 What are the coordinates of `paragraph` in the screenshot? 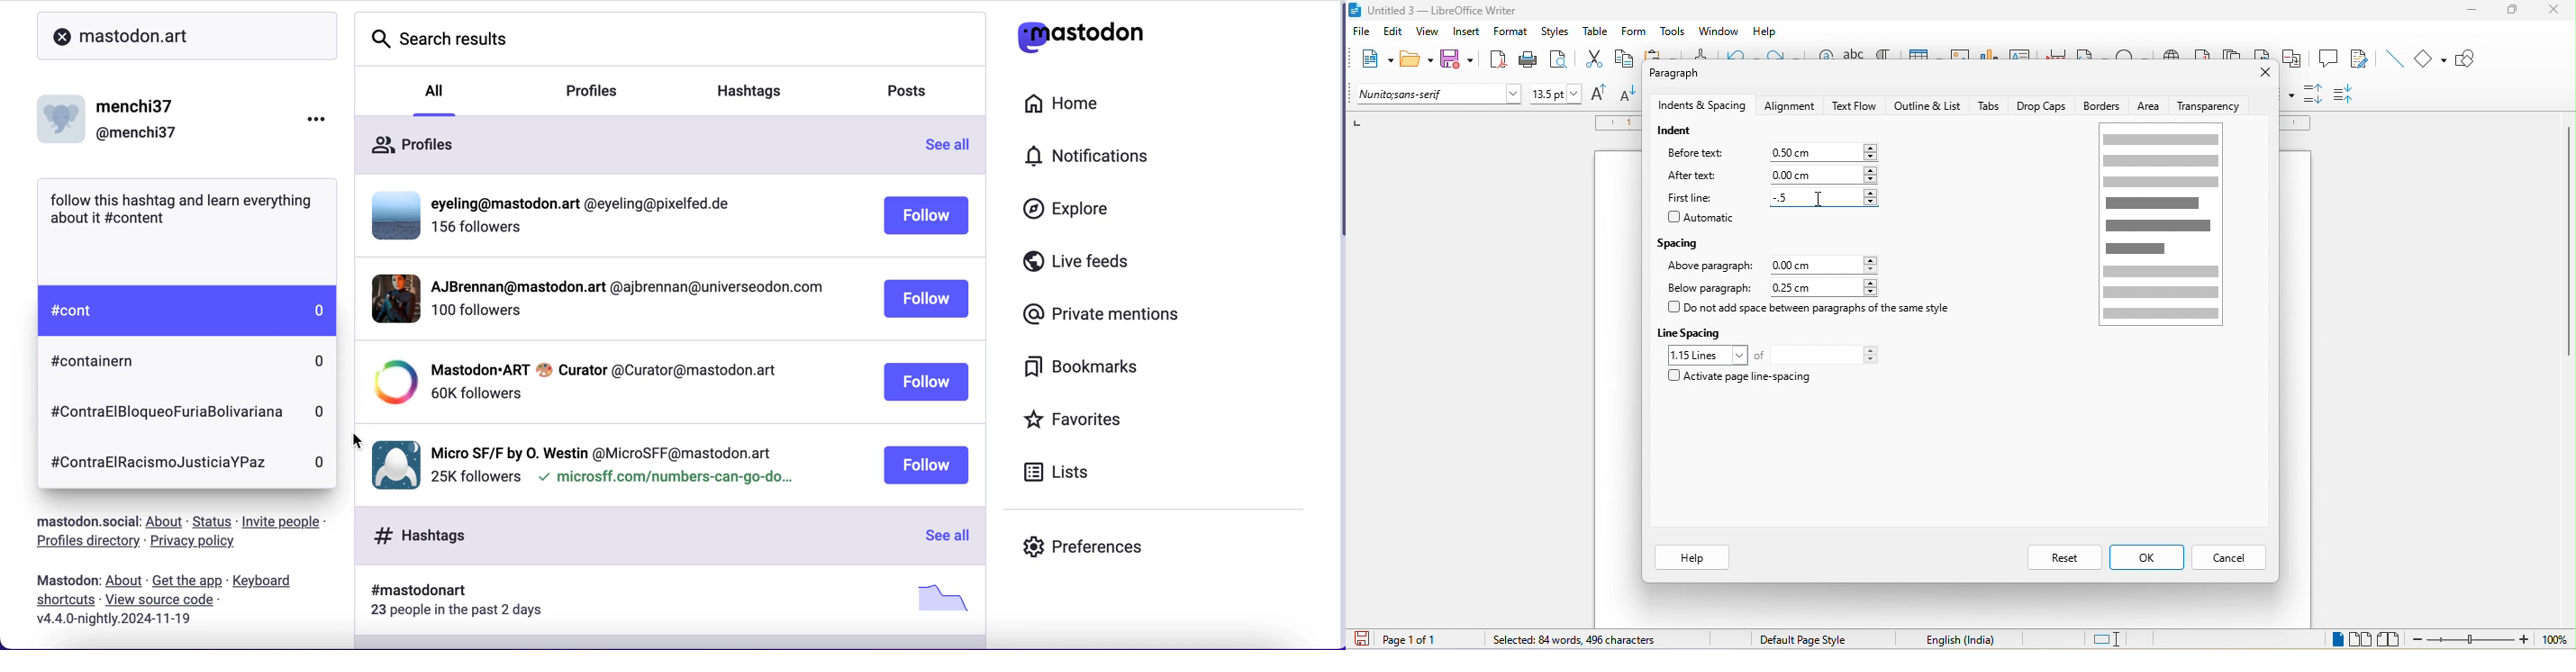 It's located at (1683, 77).